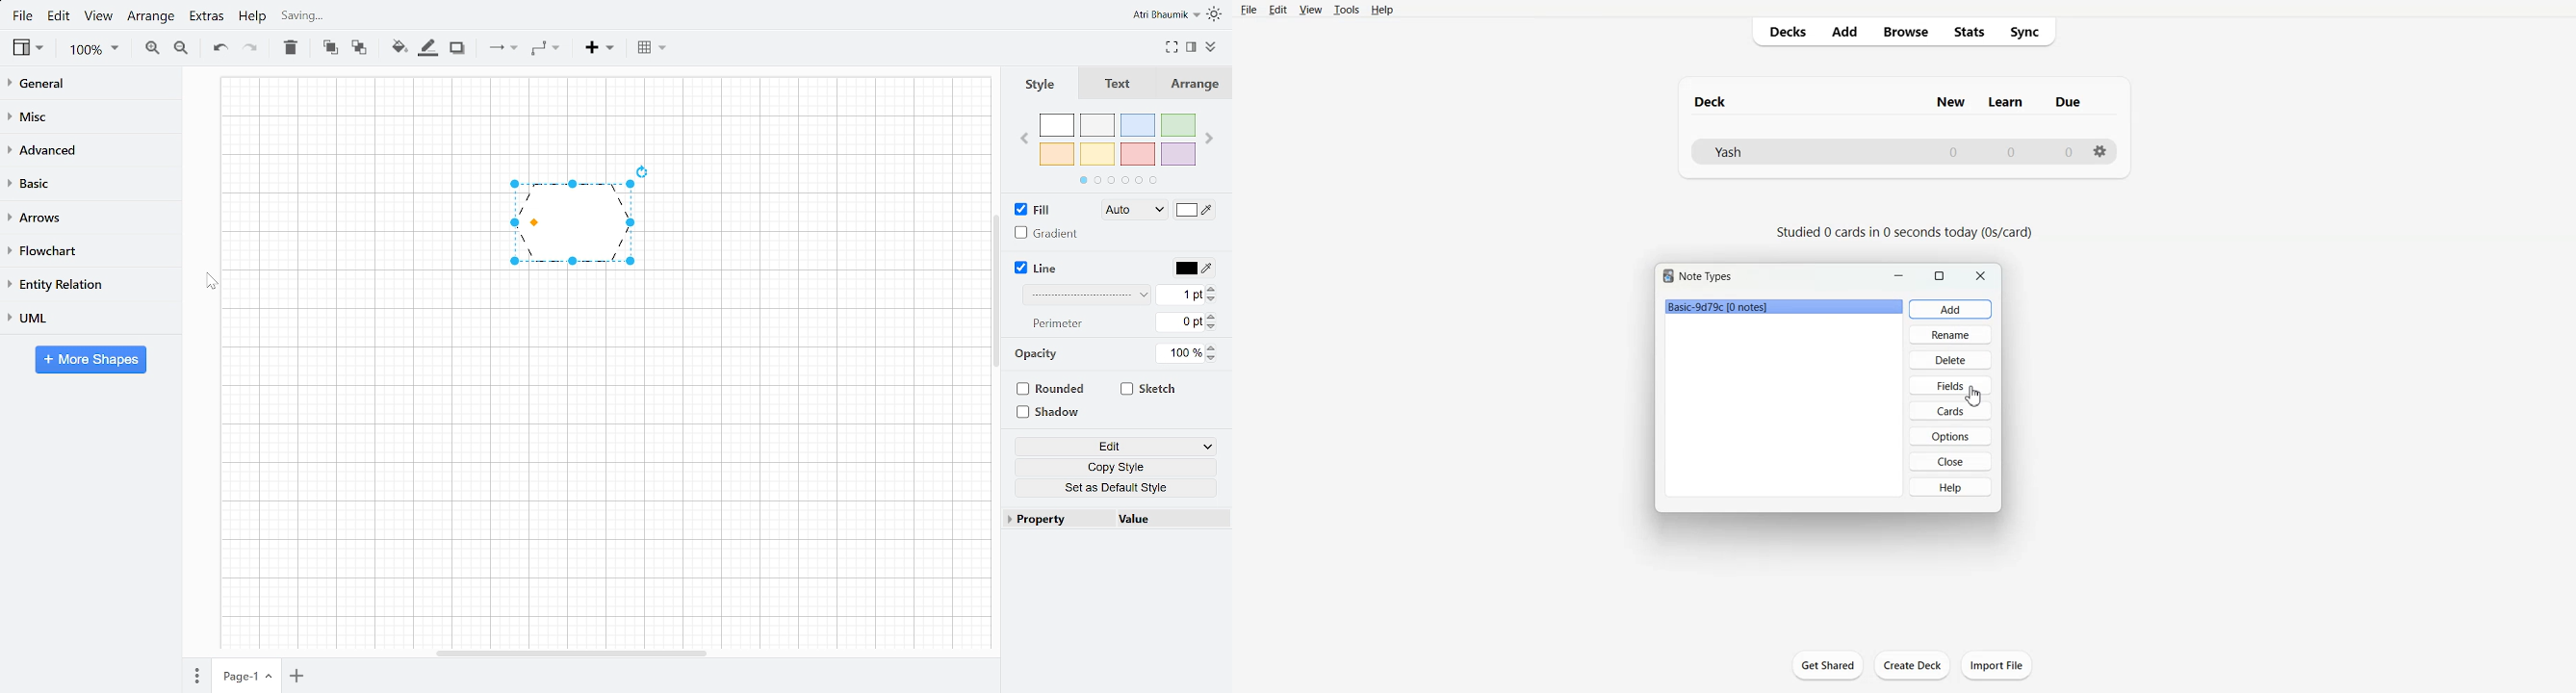  Describe the element at coordinates (1022, 140) in the screenshot. I see `Previous` at that location.